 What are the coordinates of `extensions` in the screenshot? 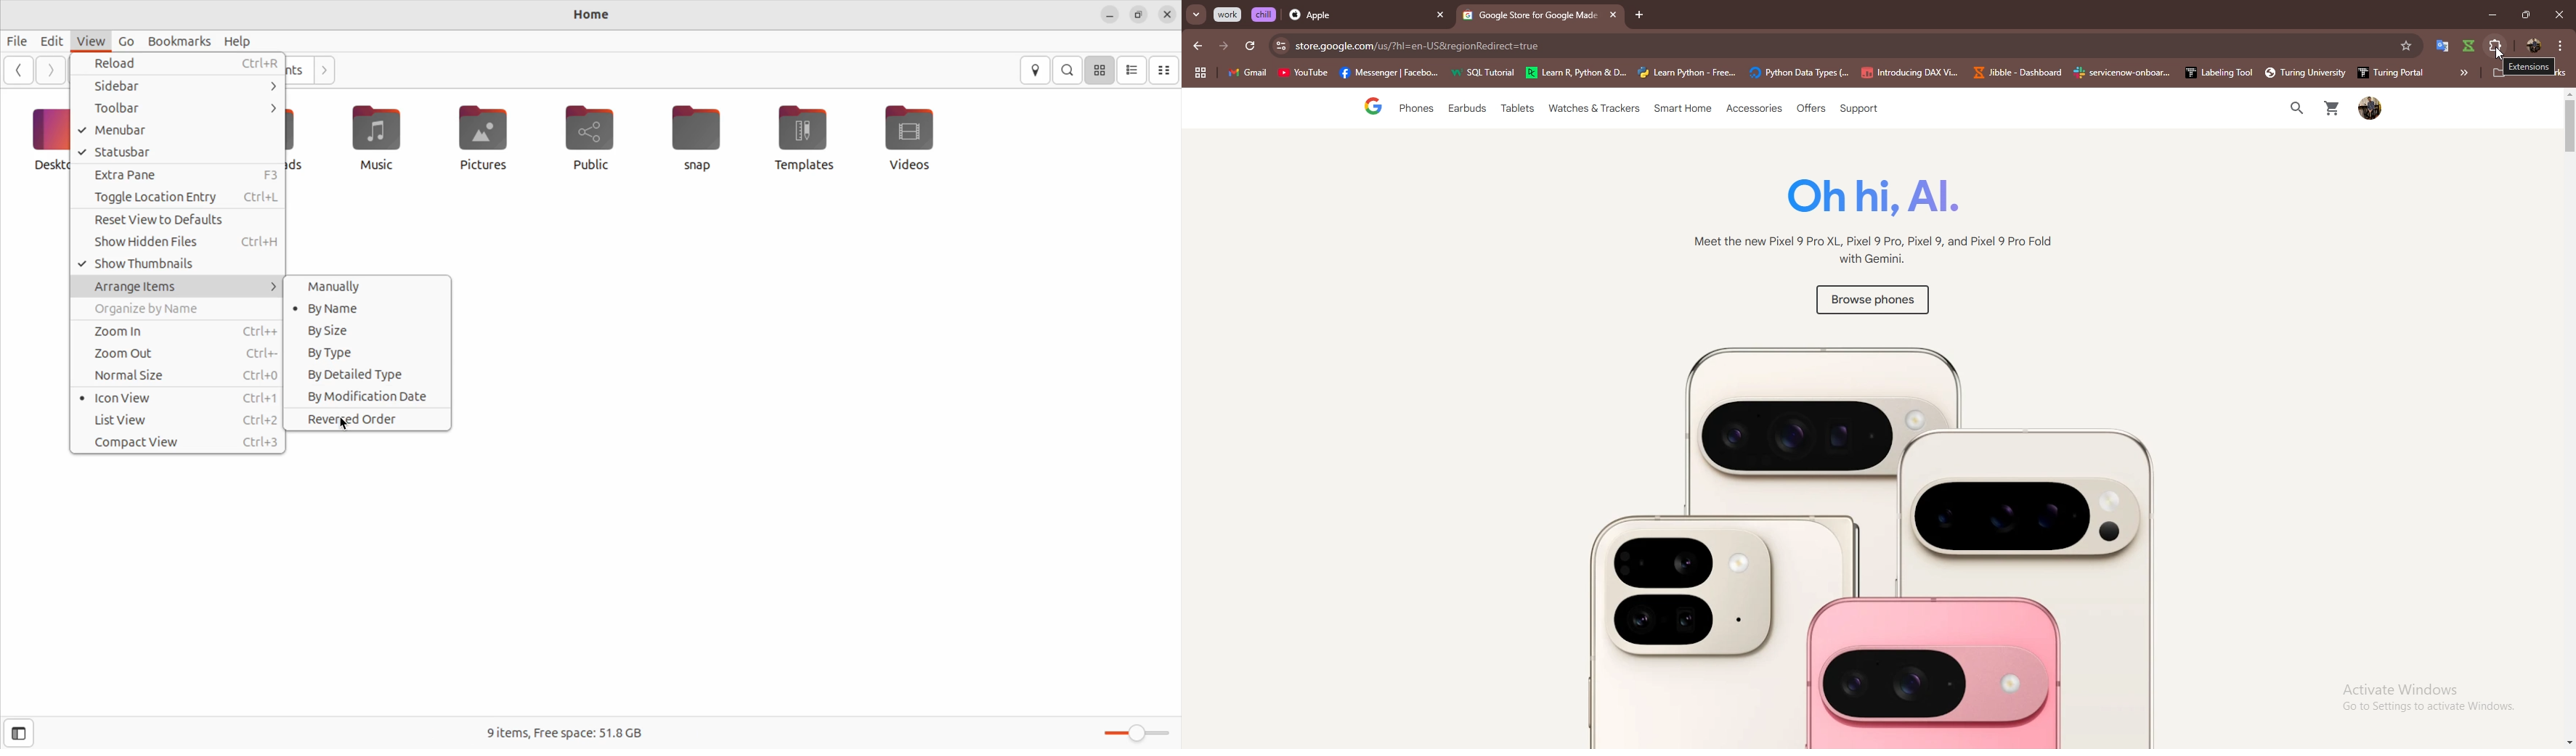 It's located at (2530, 66).